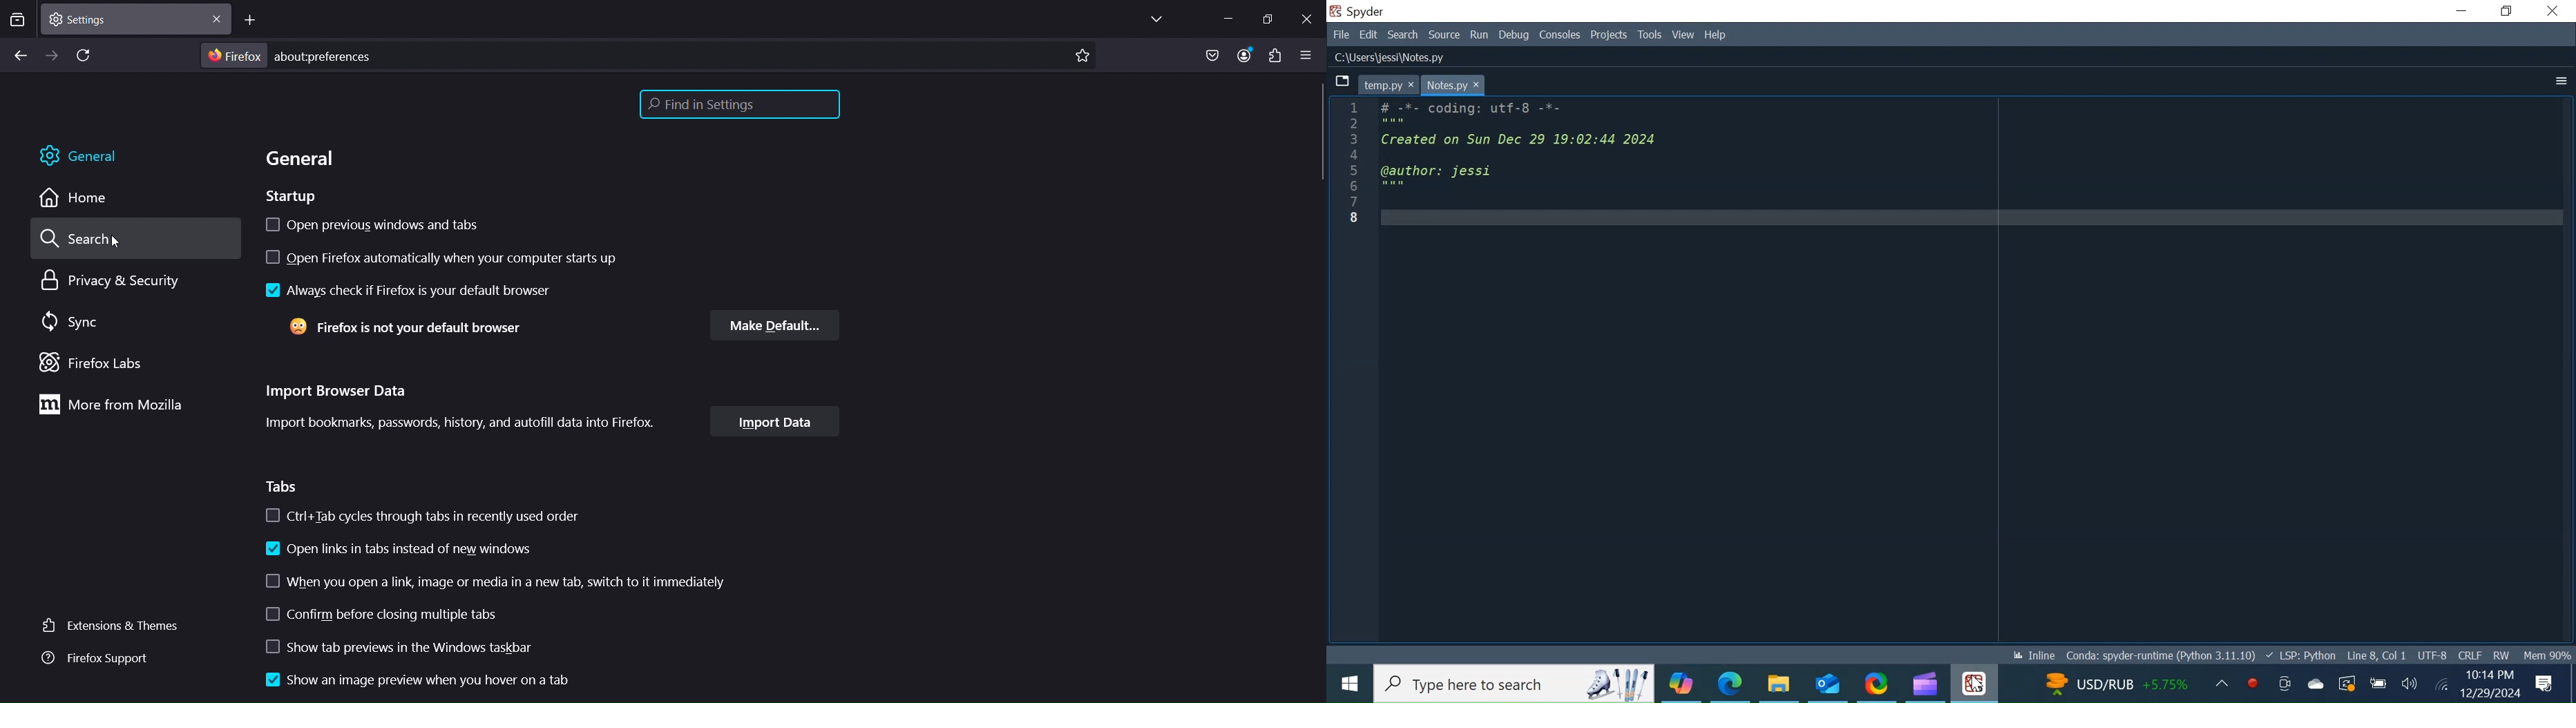 The image size is (2576, 728). Describe the element at coordinates (2552, 12) in the screenshot. I see `Close` at that location.